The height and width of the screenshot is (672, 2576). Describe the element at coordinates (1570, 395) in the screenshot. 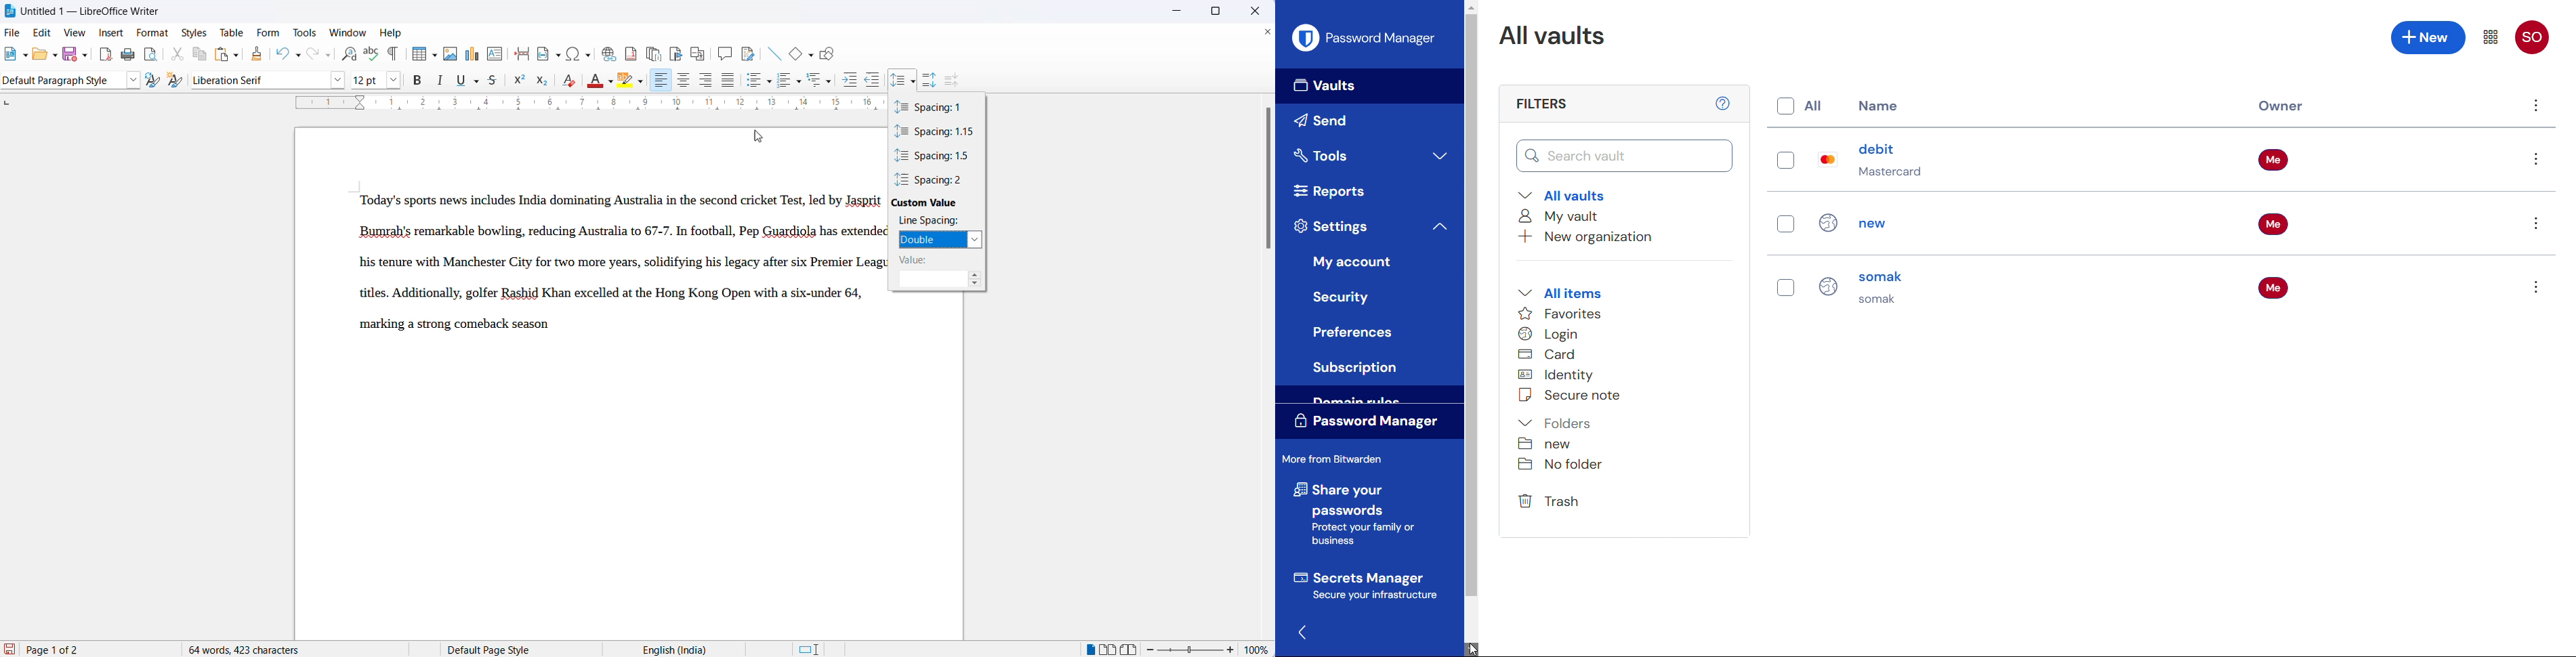

I see `Secure note ` at that location.